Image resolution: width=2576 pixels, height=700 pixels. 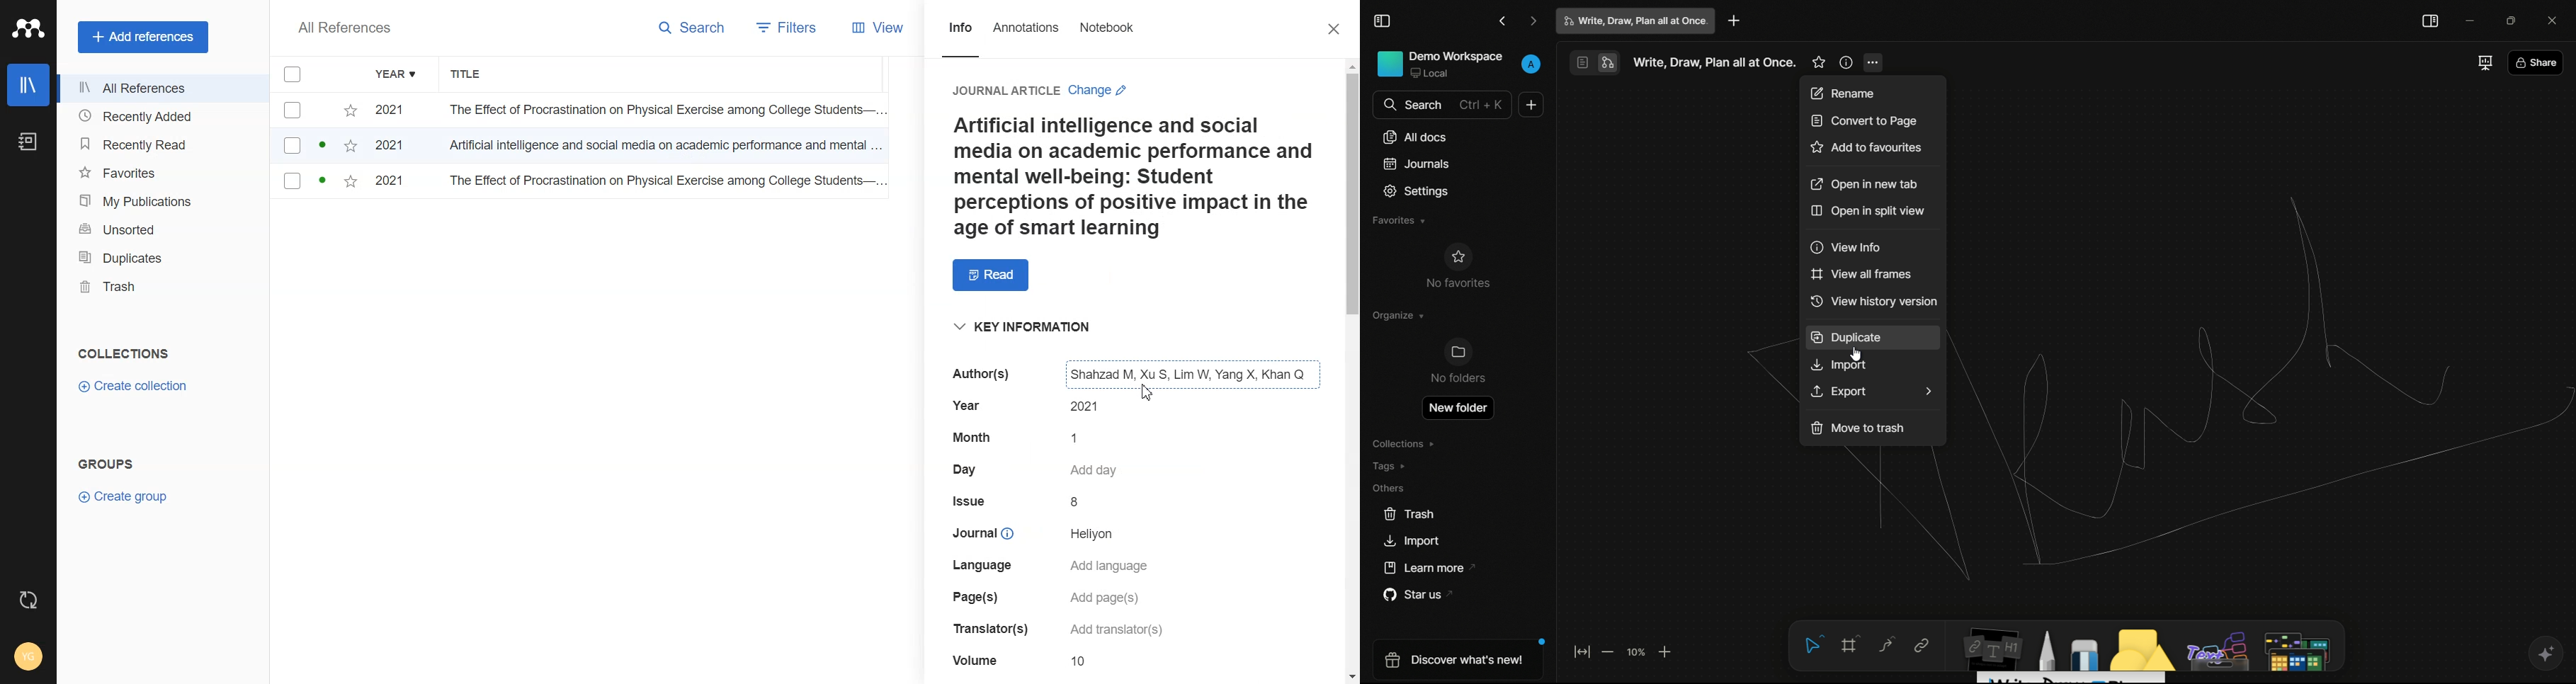 What do you see at coordinates (992, 275) in the screenshot?
I see `Read` at bounding box center [992, 275].